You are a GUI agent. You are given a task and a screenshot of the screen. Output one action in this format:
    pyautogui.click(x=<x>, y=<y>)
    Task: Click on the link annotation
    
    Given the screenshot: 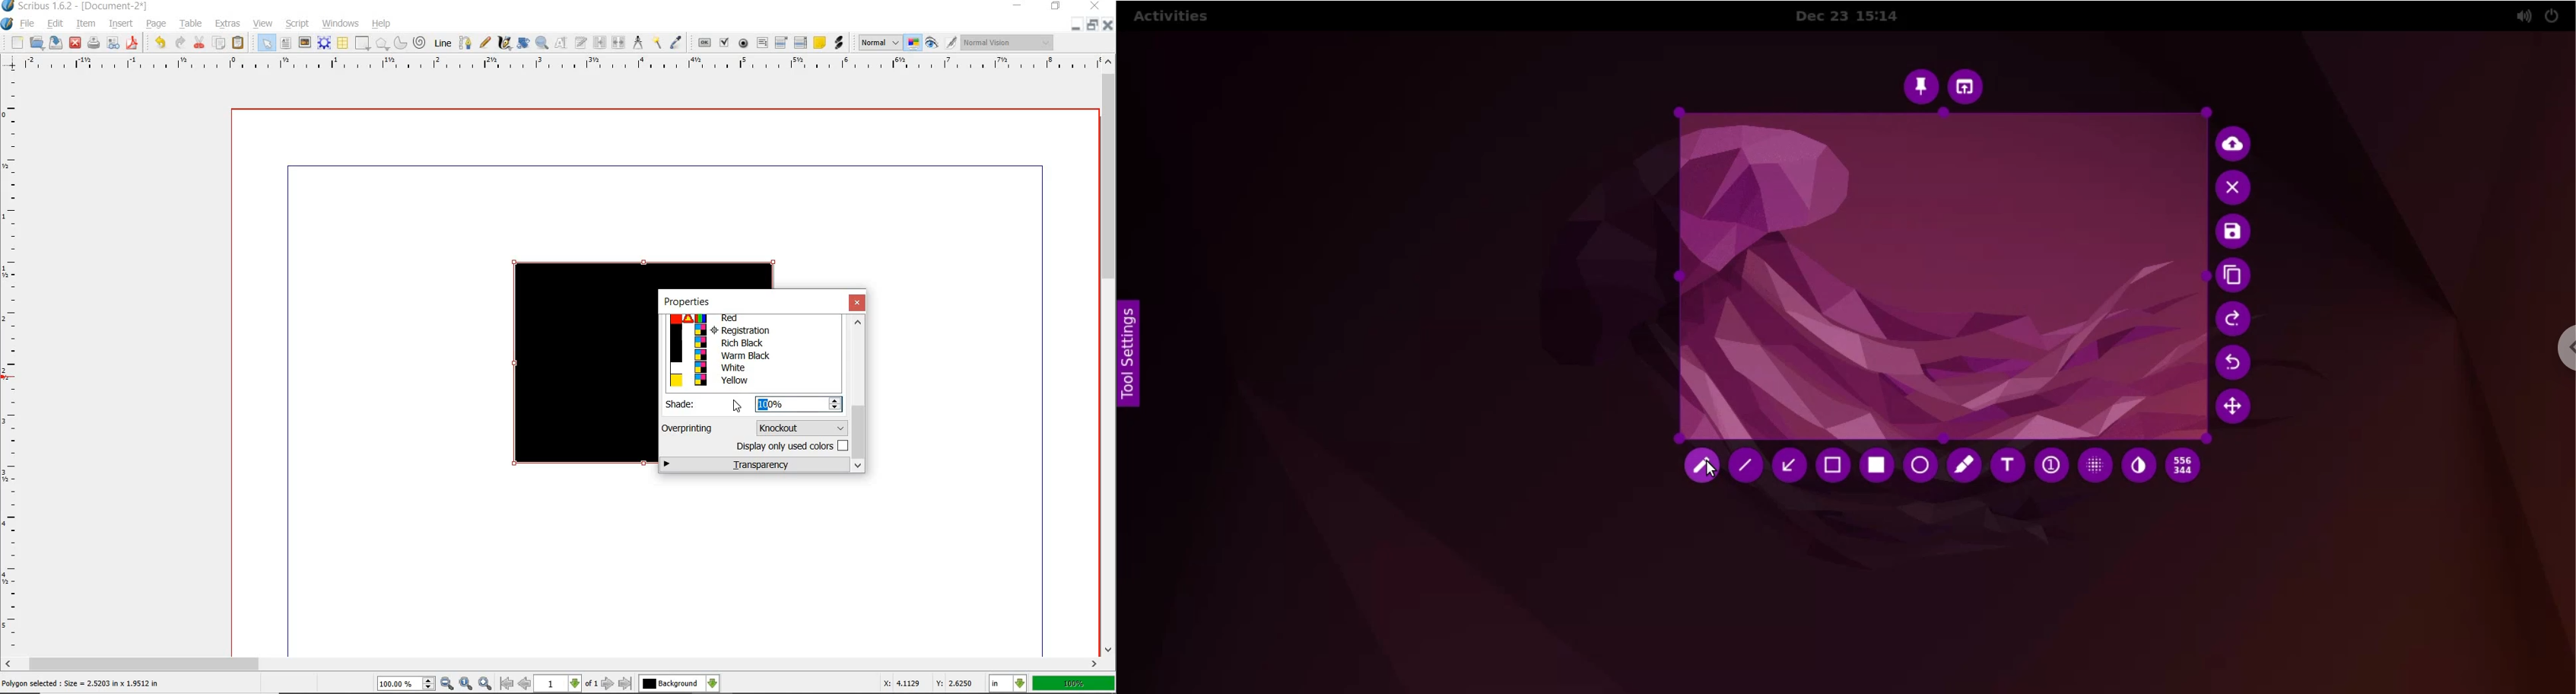 What is the action you would take?
    pyautogui.click(x=839, y=43)
    